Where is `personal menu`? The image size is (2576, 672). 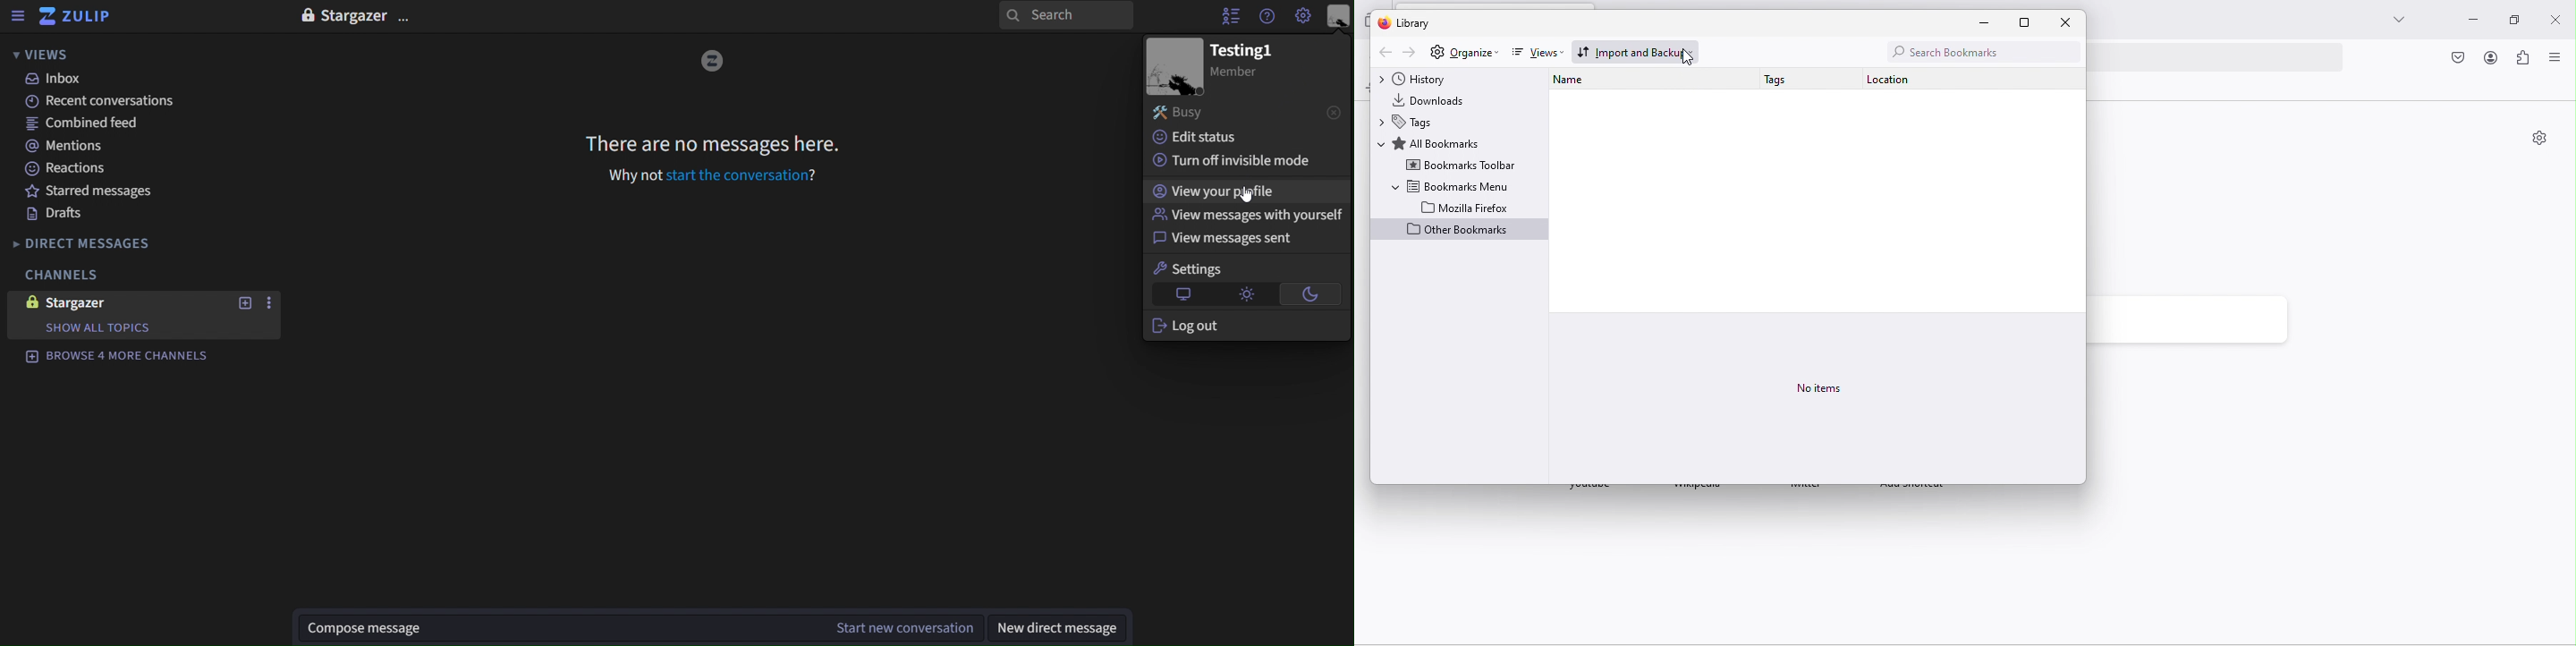 personal menu is located at coordinates (1337, 16).